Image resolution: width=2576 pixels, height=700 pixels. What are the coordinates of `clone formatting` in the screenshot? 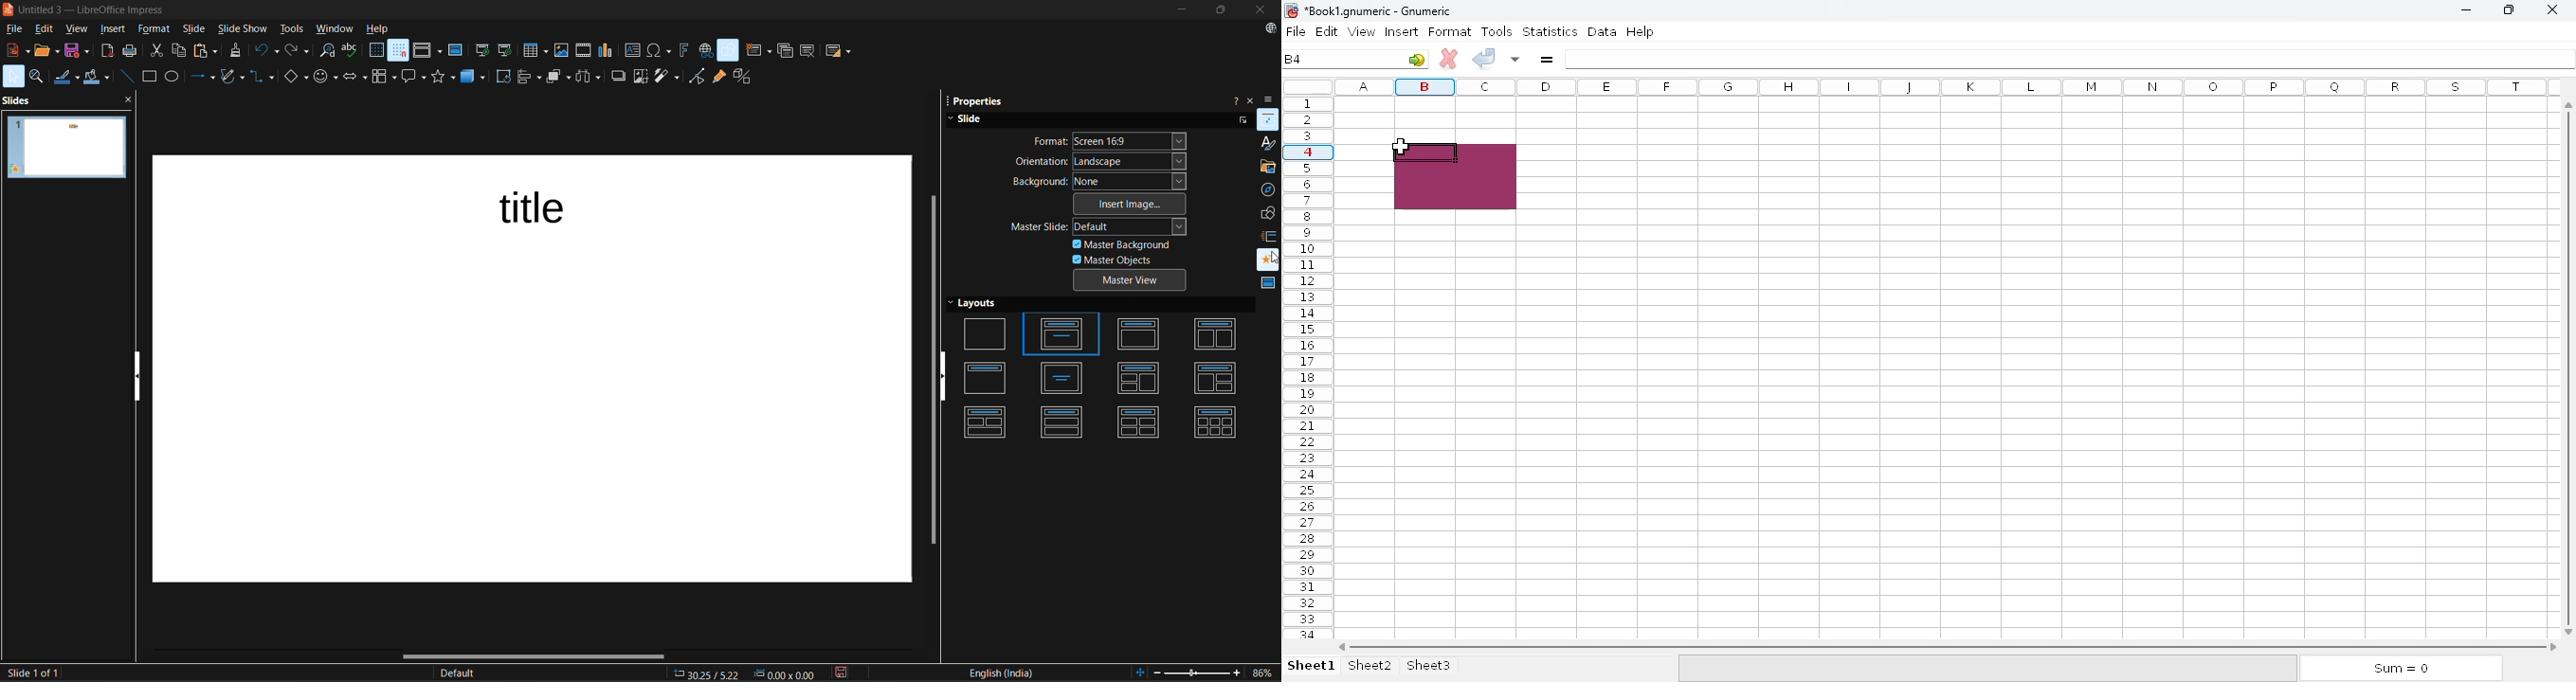 It's located at (237, 51).